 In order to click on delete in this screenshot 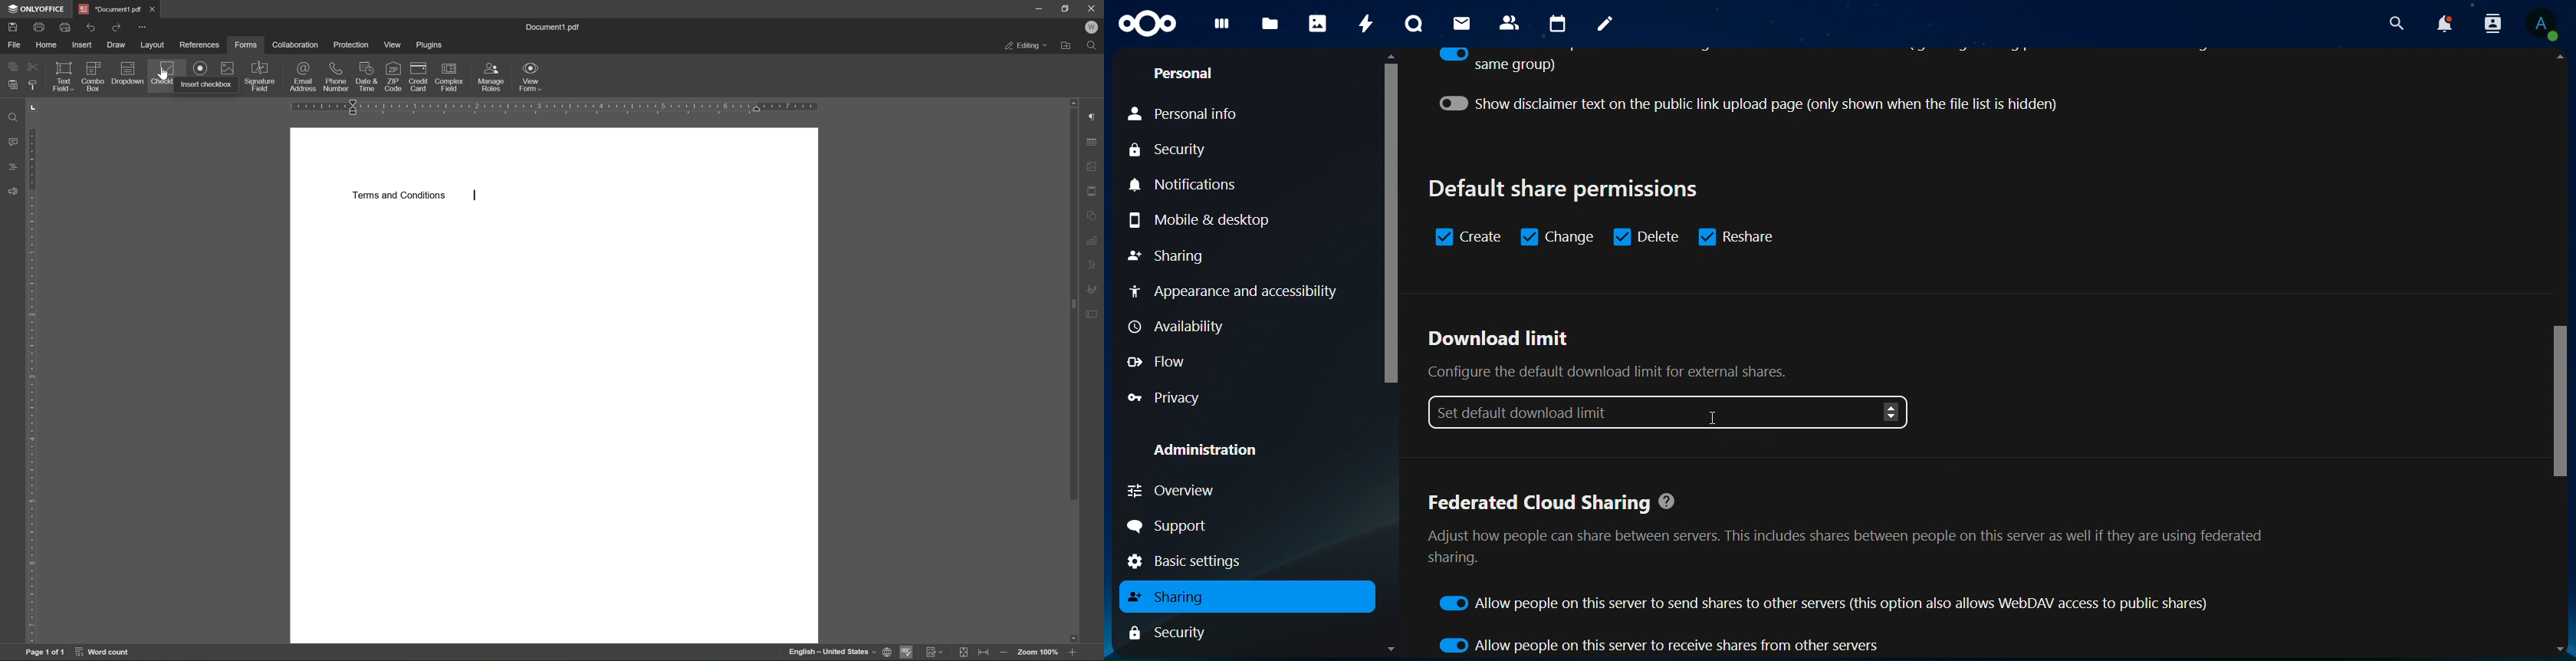, I will do `click(1646, 235)`.